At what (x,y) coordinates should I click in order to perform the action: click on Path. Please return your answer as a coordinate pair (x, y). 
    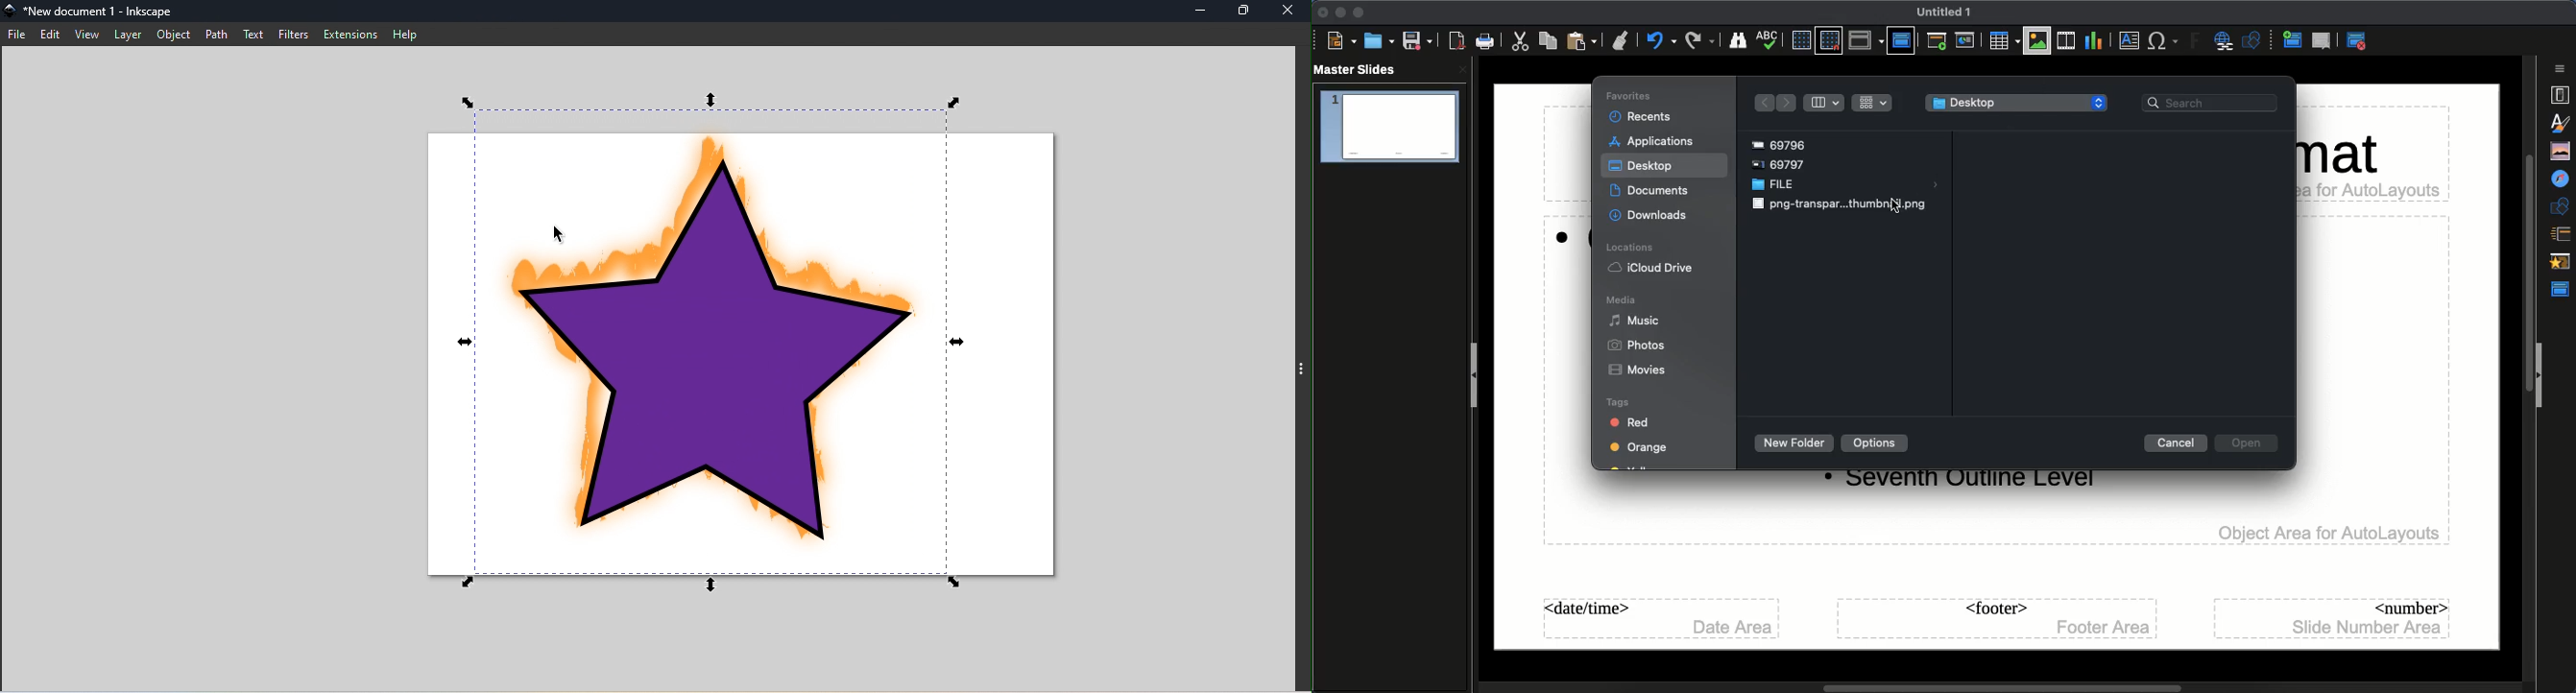
    Looking at the image, I should click on (216, 34).